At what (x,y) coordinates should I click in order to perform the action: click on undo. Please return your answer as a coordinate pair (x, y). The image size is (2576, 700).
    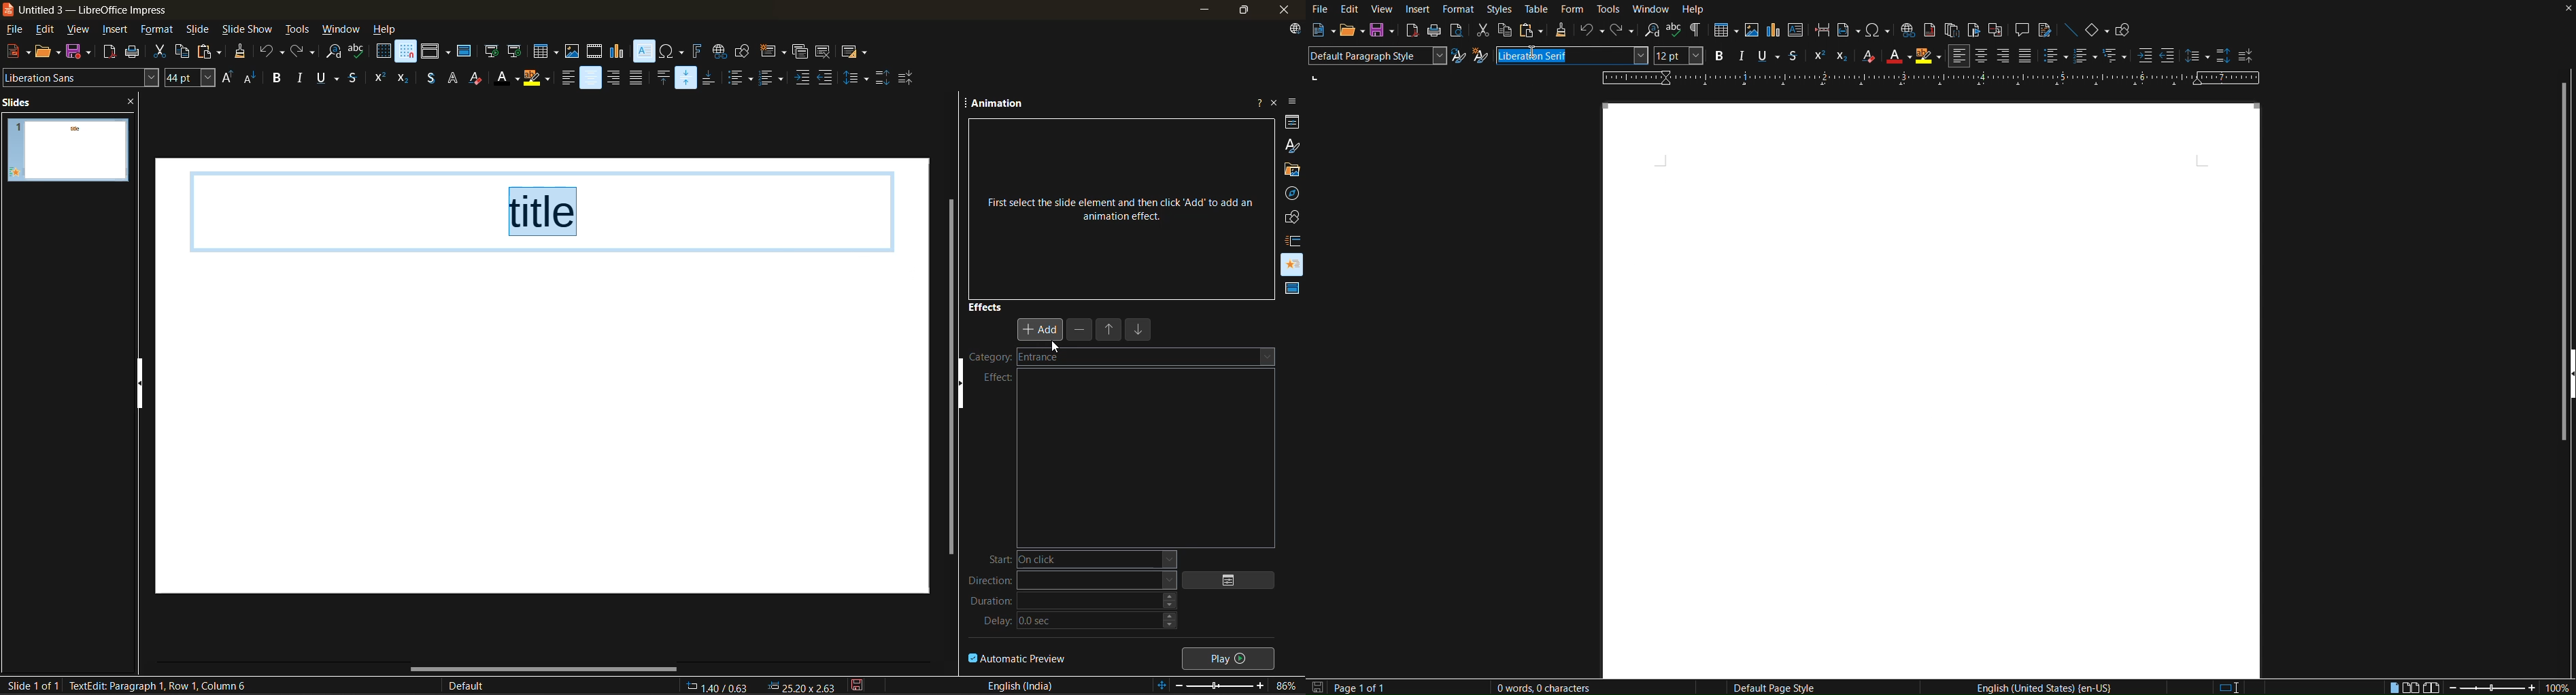
    Looking at the image, I should click on (270, 52).